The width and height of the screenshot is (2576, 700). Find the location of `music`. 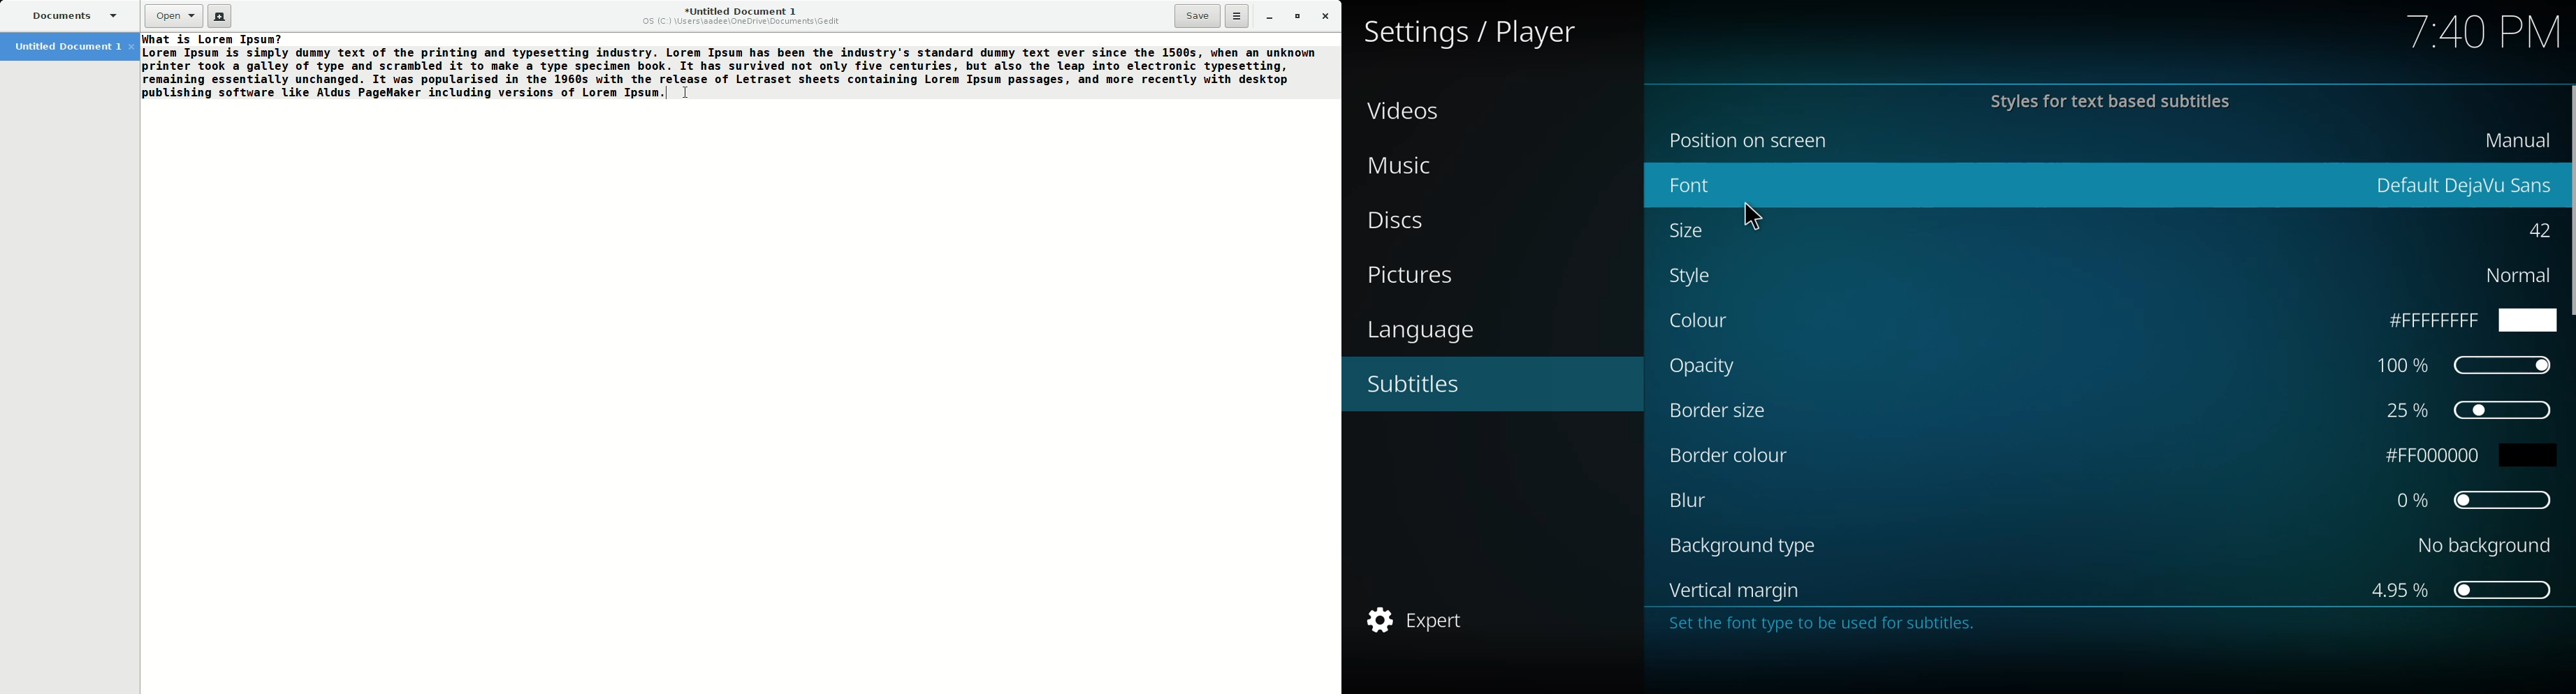

music is located at coordinates (1406, 166).